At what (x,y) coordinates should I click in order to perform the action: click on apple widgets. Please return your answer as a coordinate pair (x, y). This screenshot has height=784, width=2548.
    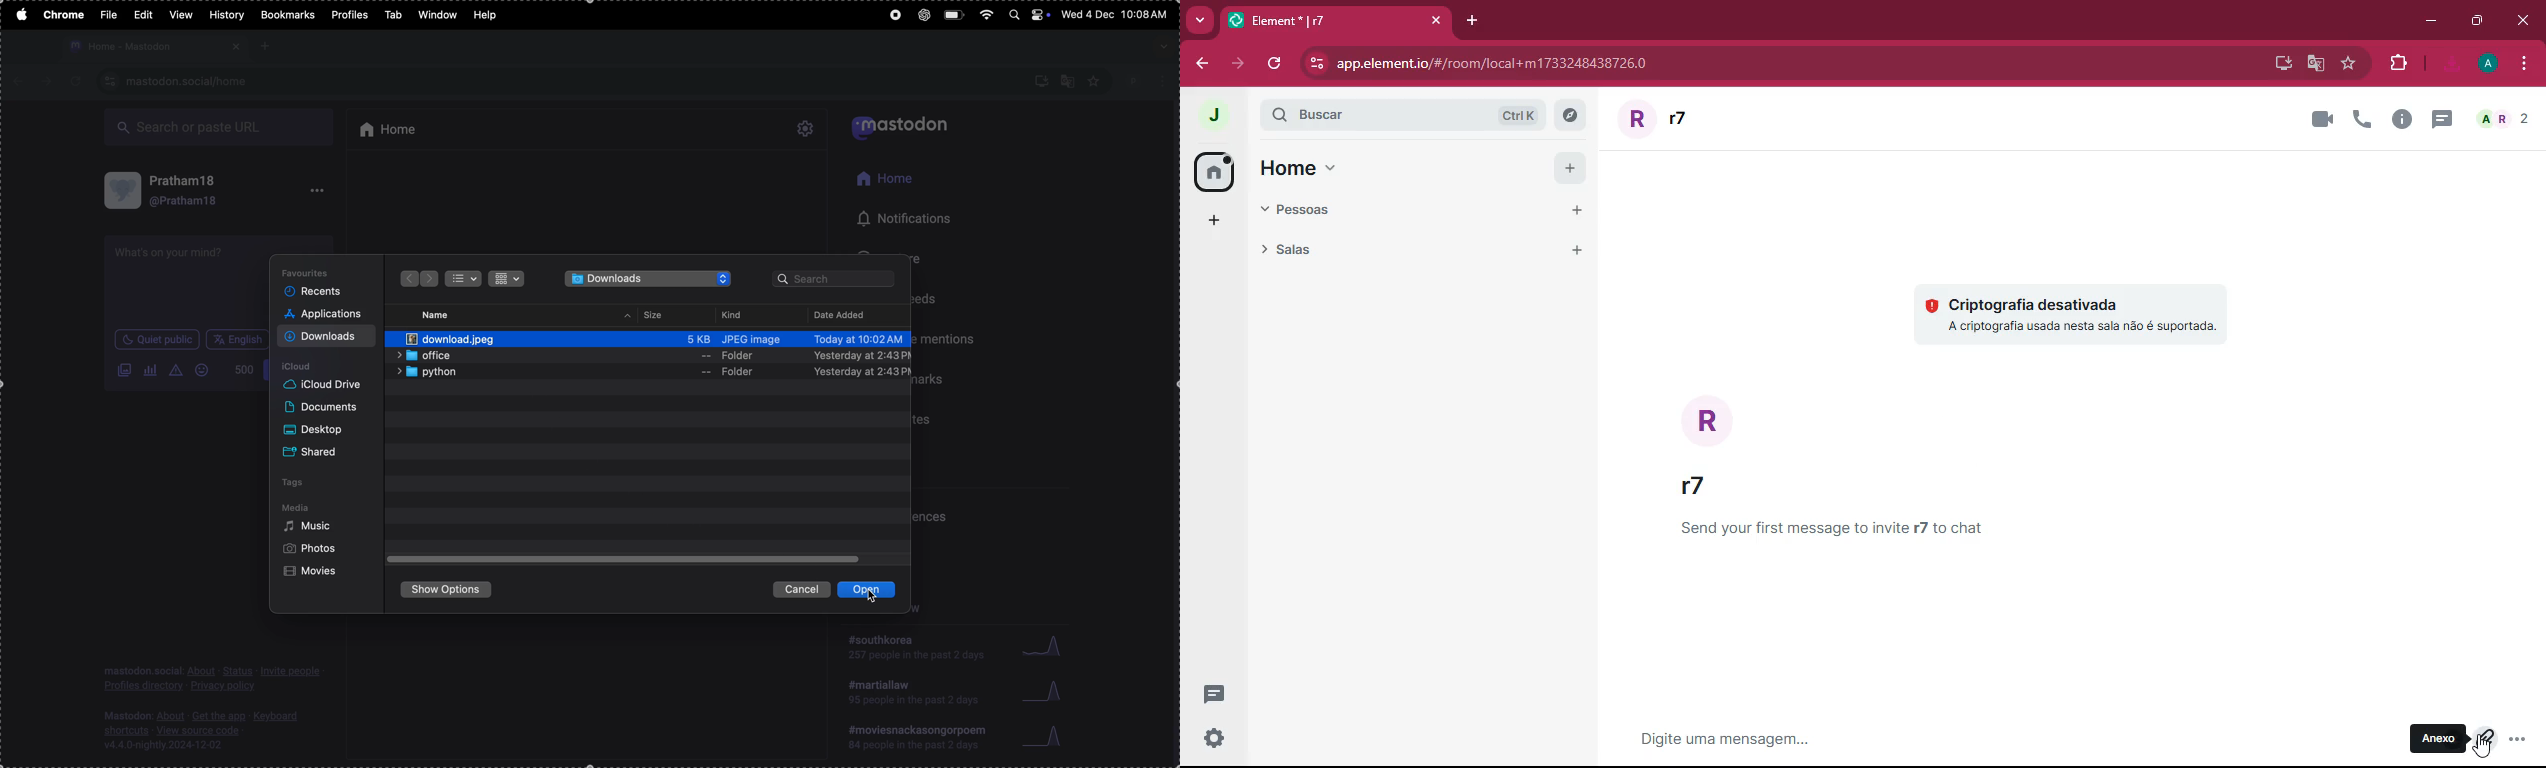
    Looking at the image, I should click on (1028, 14).